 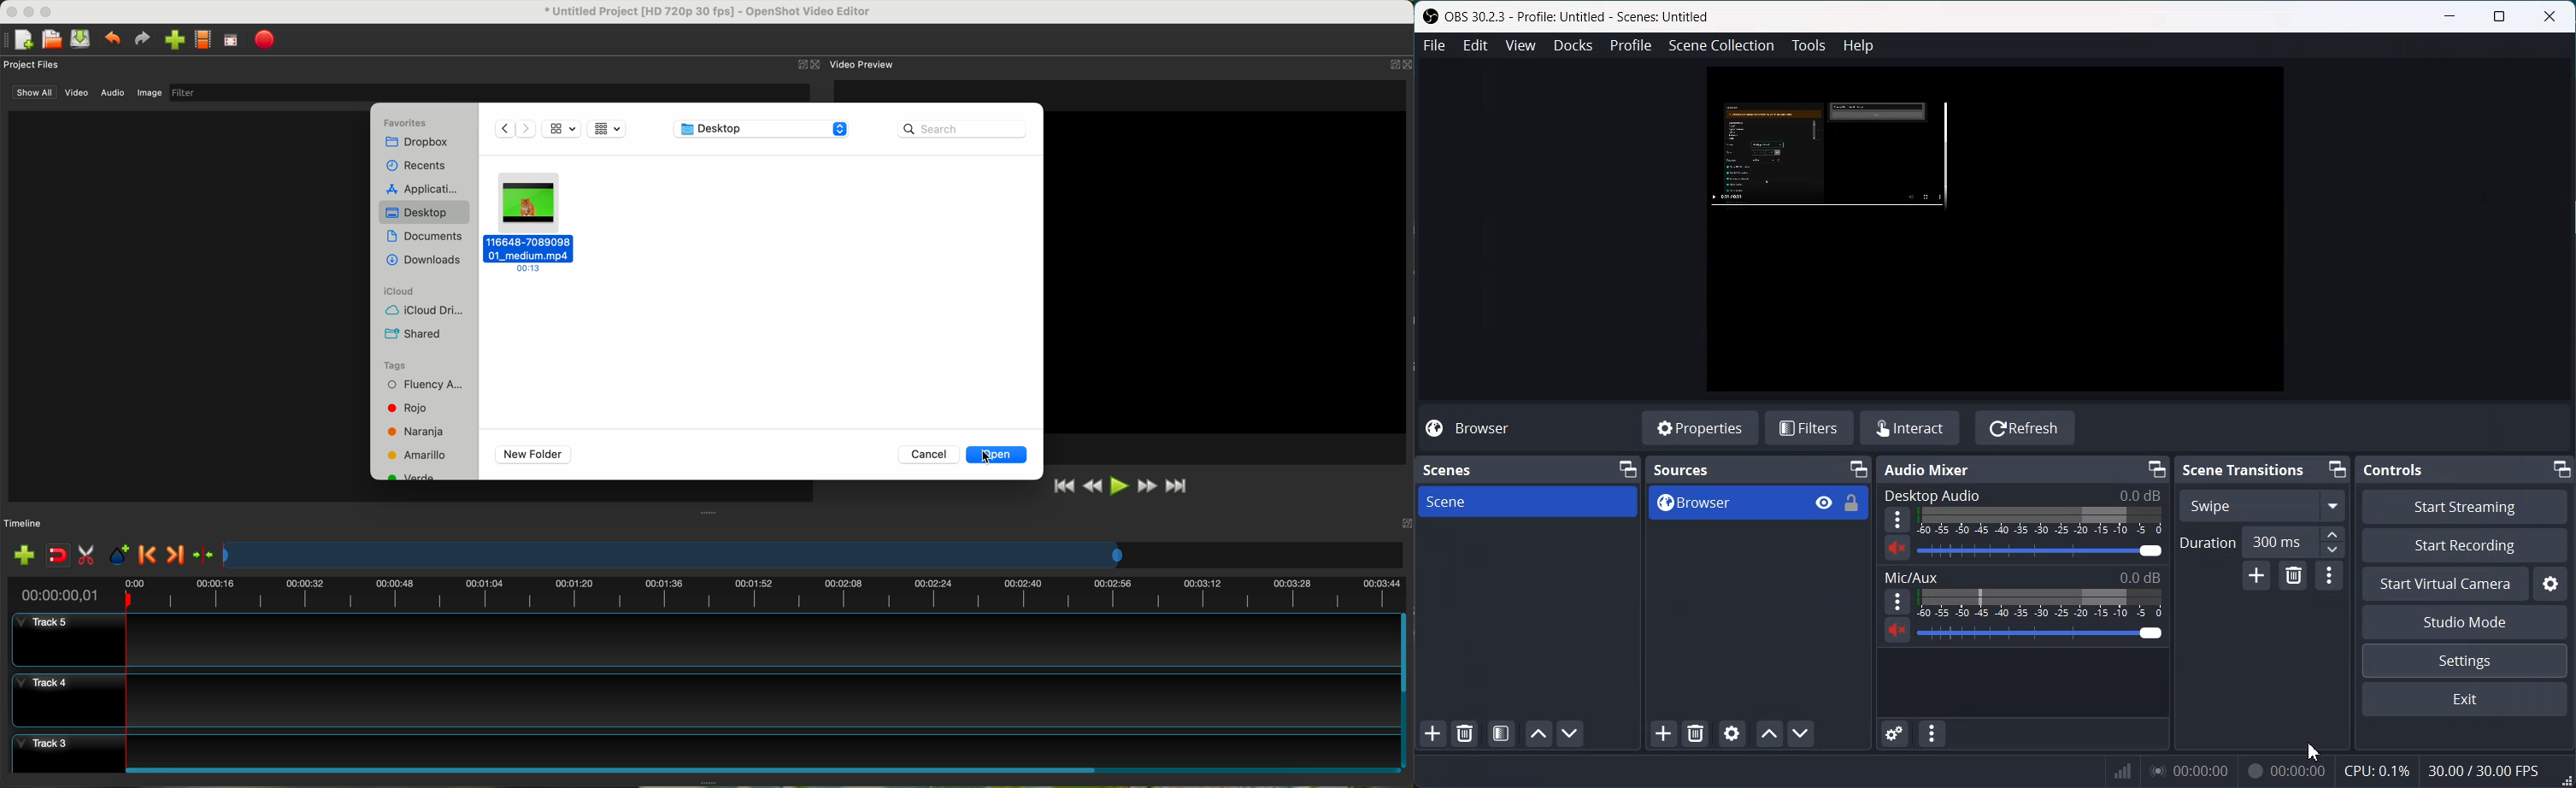 I want to click on Remove Selected Sources, so click(x=1696, y=732).